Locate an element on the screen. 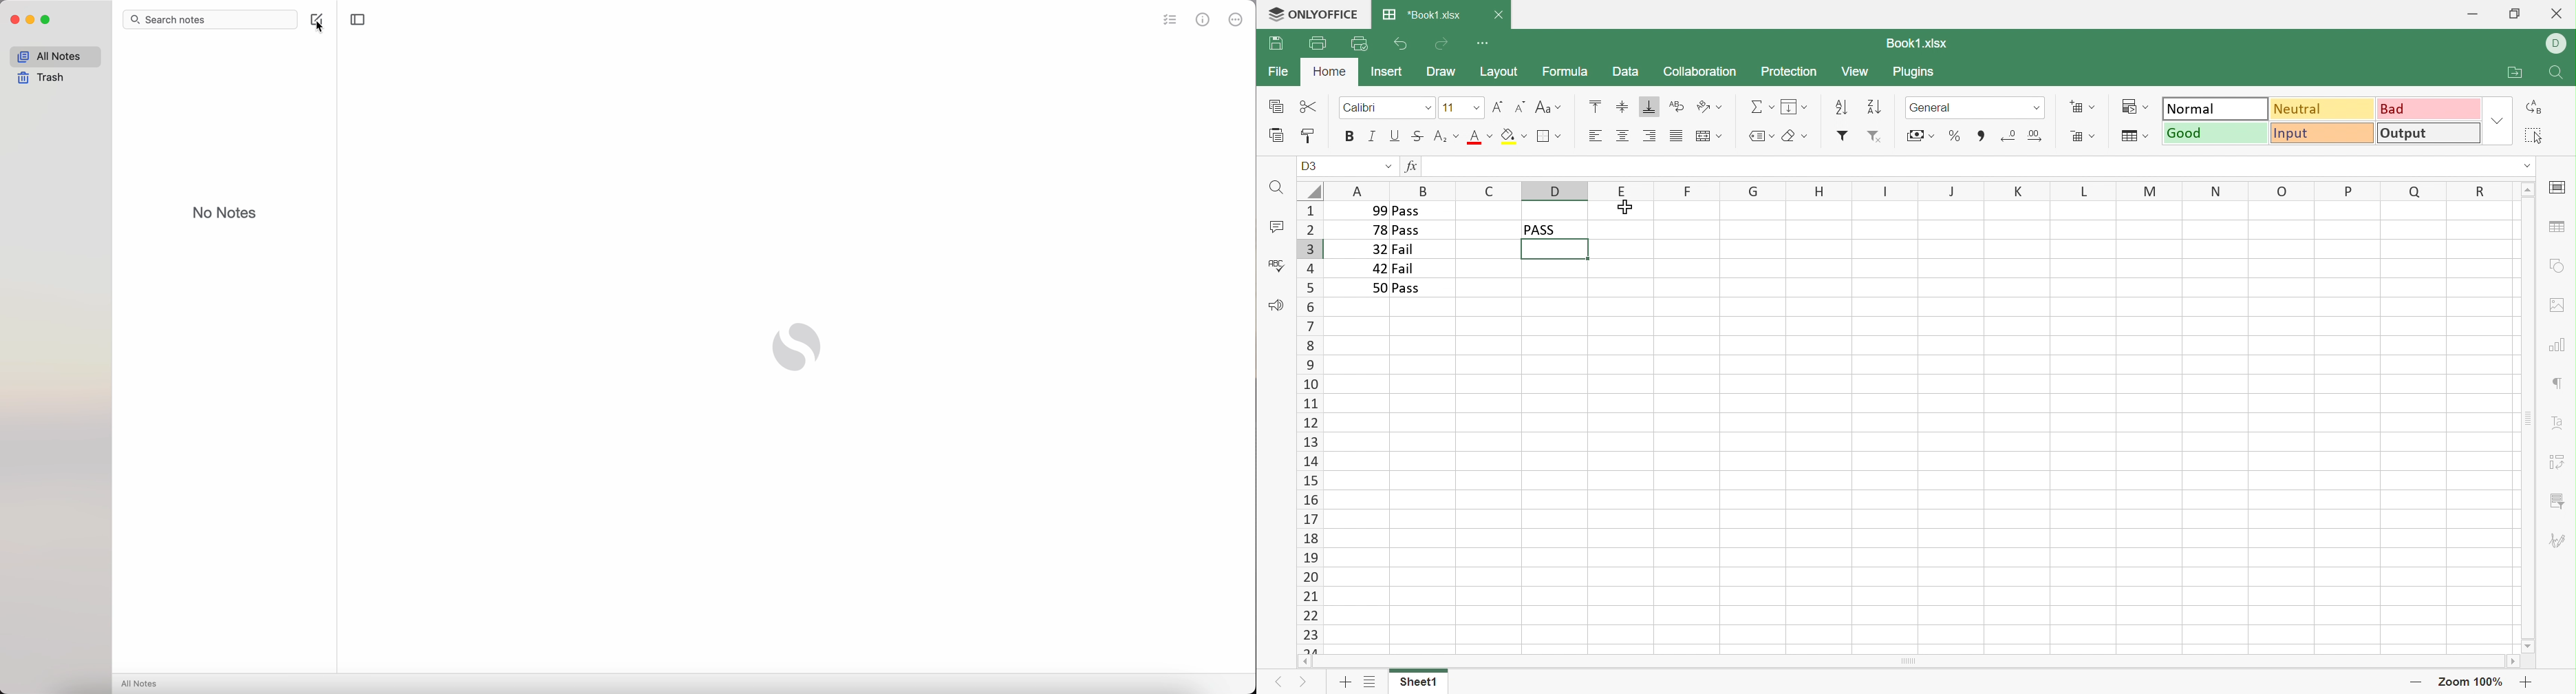 The image size is (2576, 700). Strikethrough is located at coordinates (1417, 136).